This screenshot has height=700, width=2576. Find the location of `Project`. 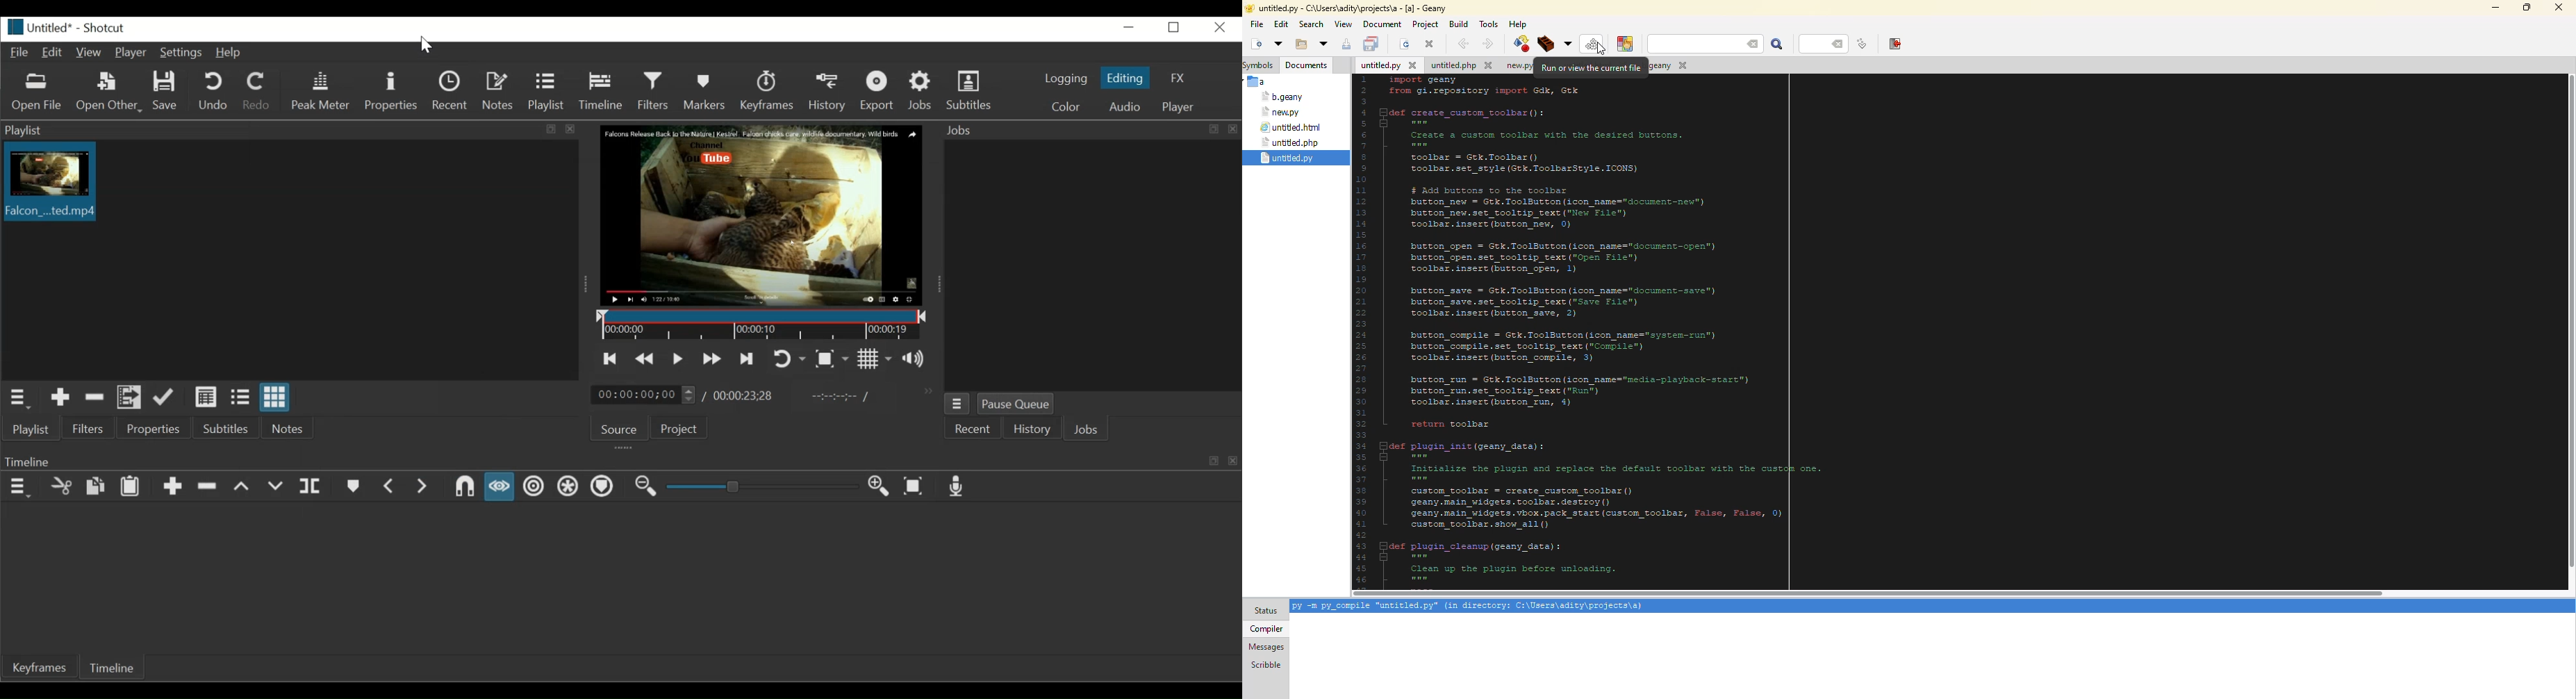

Project is located at coordinates (678, 427).